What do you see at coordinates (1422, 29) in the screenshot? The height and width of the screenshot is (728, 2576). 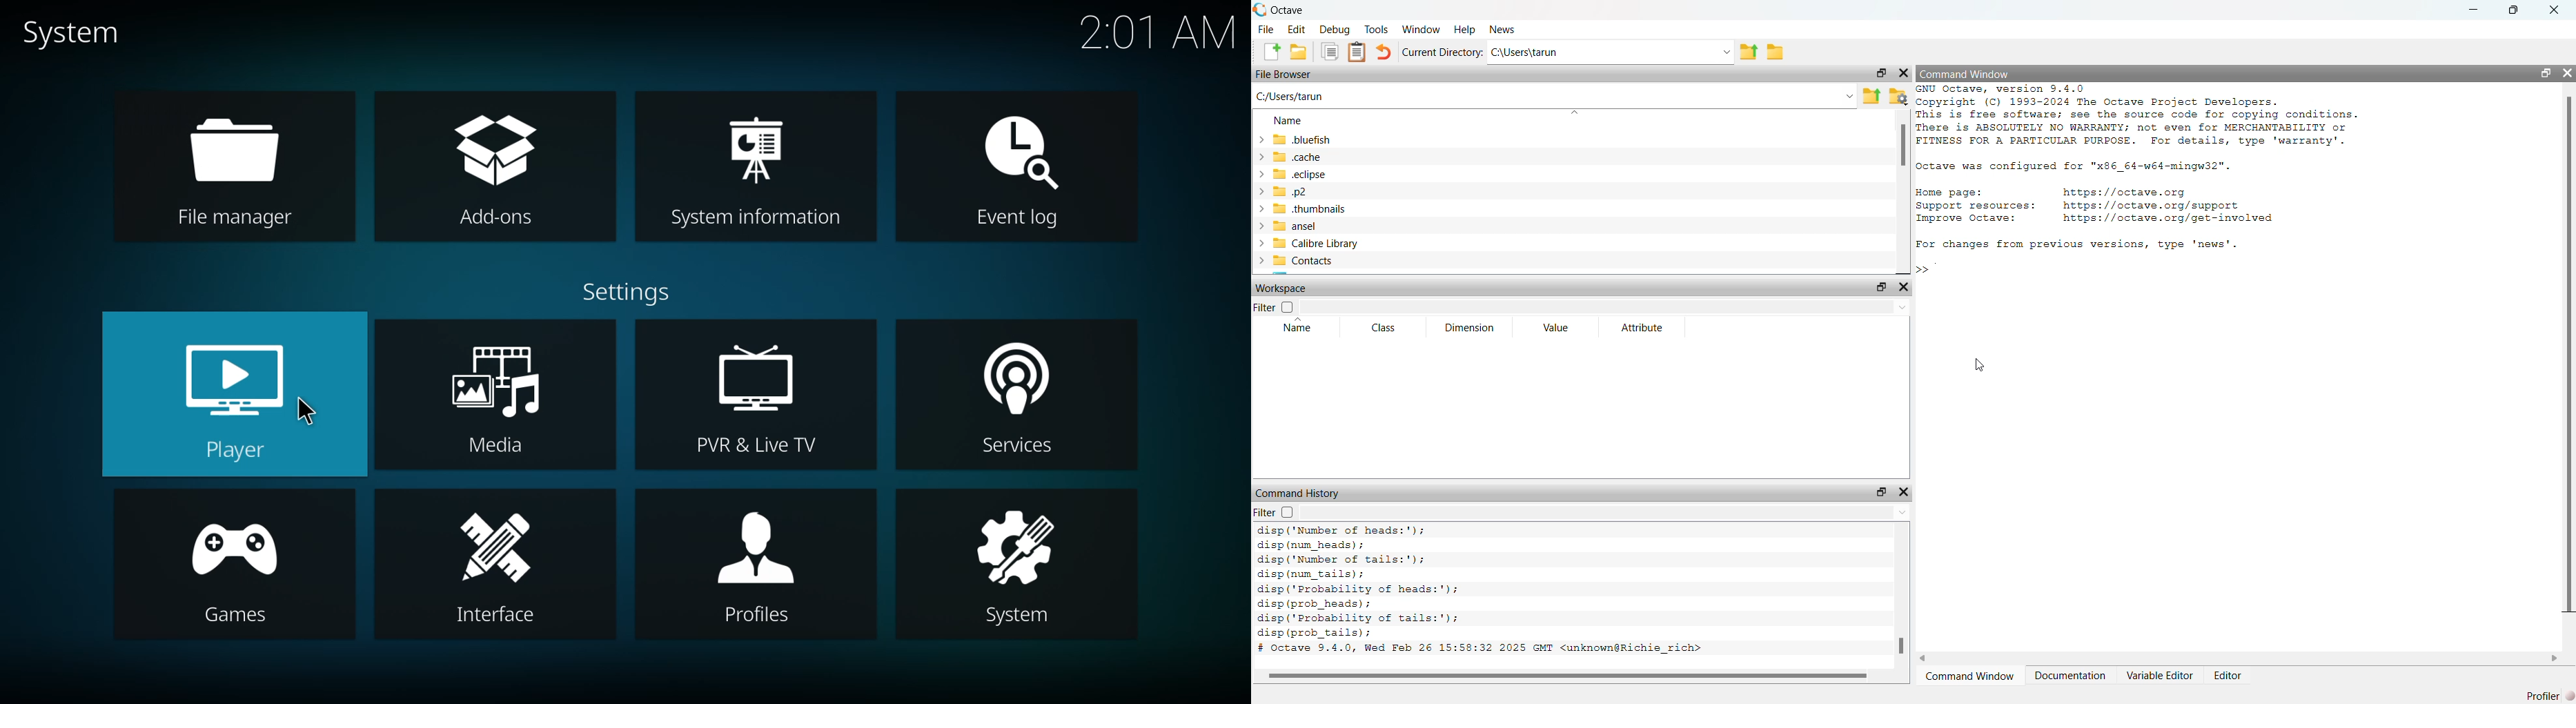 I see `Window` at bounding box center [1422, 29].